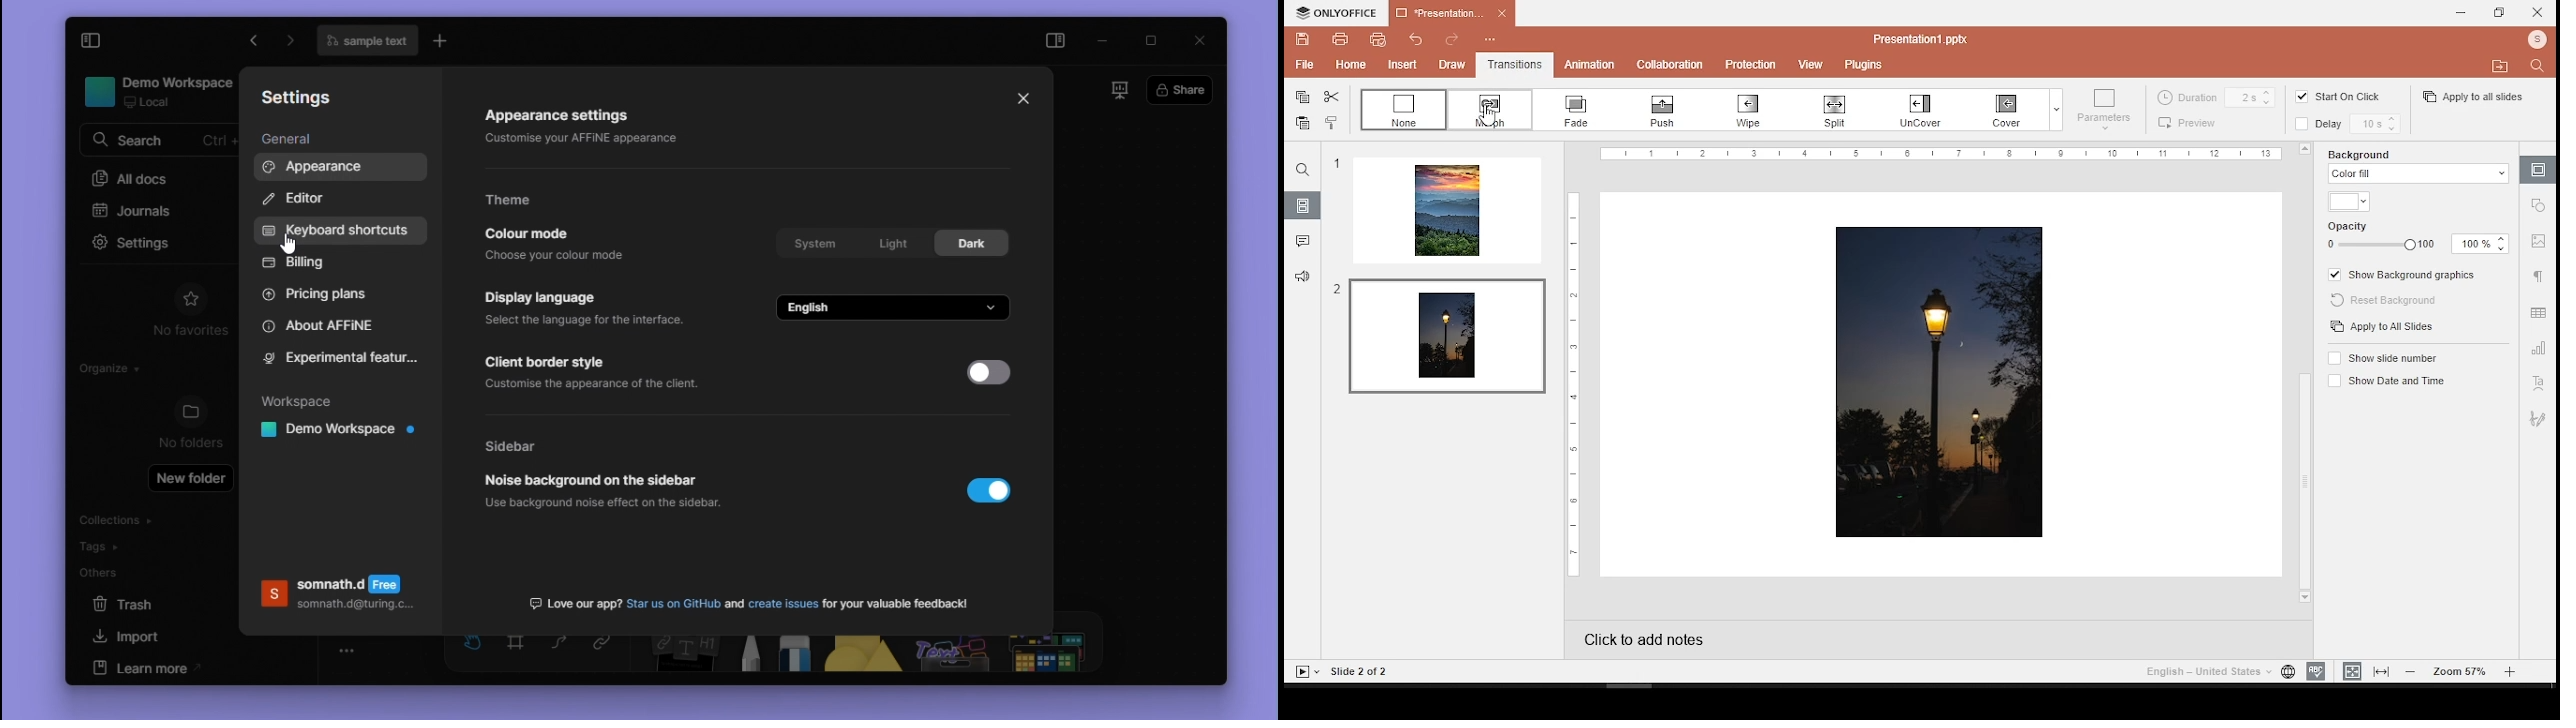  I want to click on slide style, so click(2358, 127).